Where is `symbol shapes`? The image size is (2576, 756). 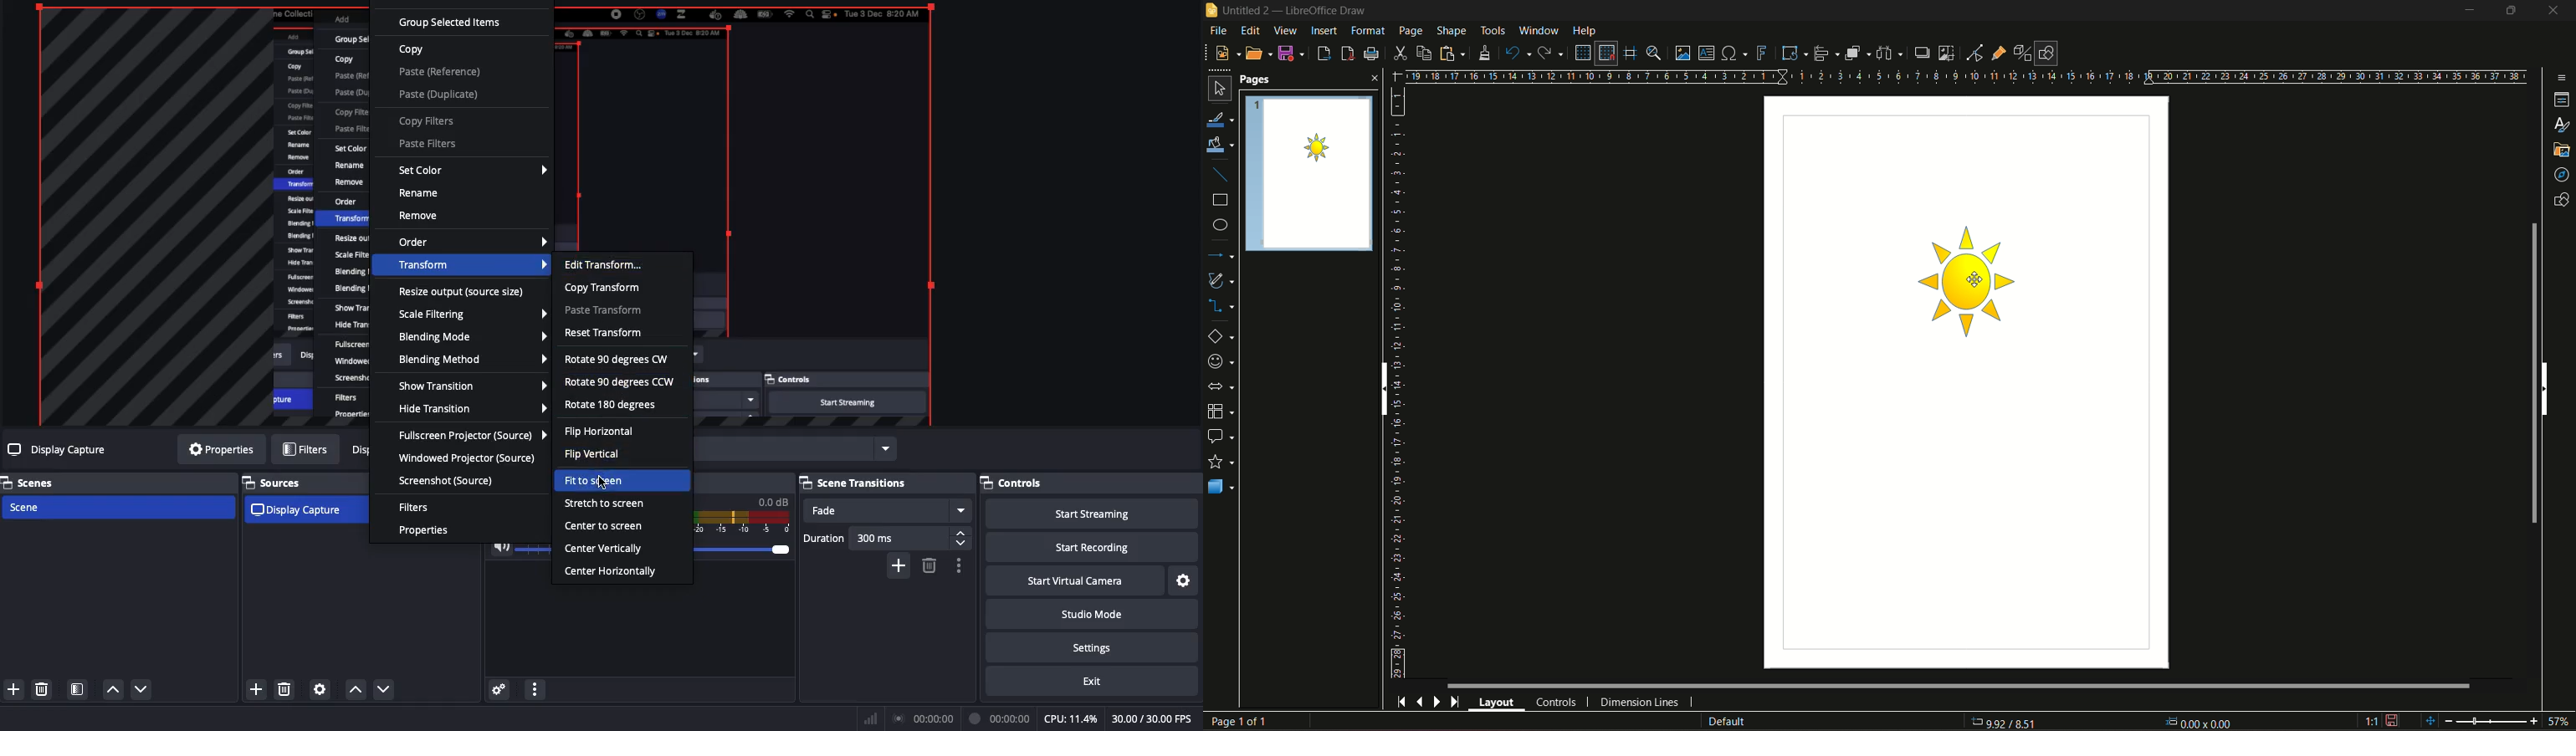
symbol shapes is located at coordinates (1222, 363).